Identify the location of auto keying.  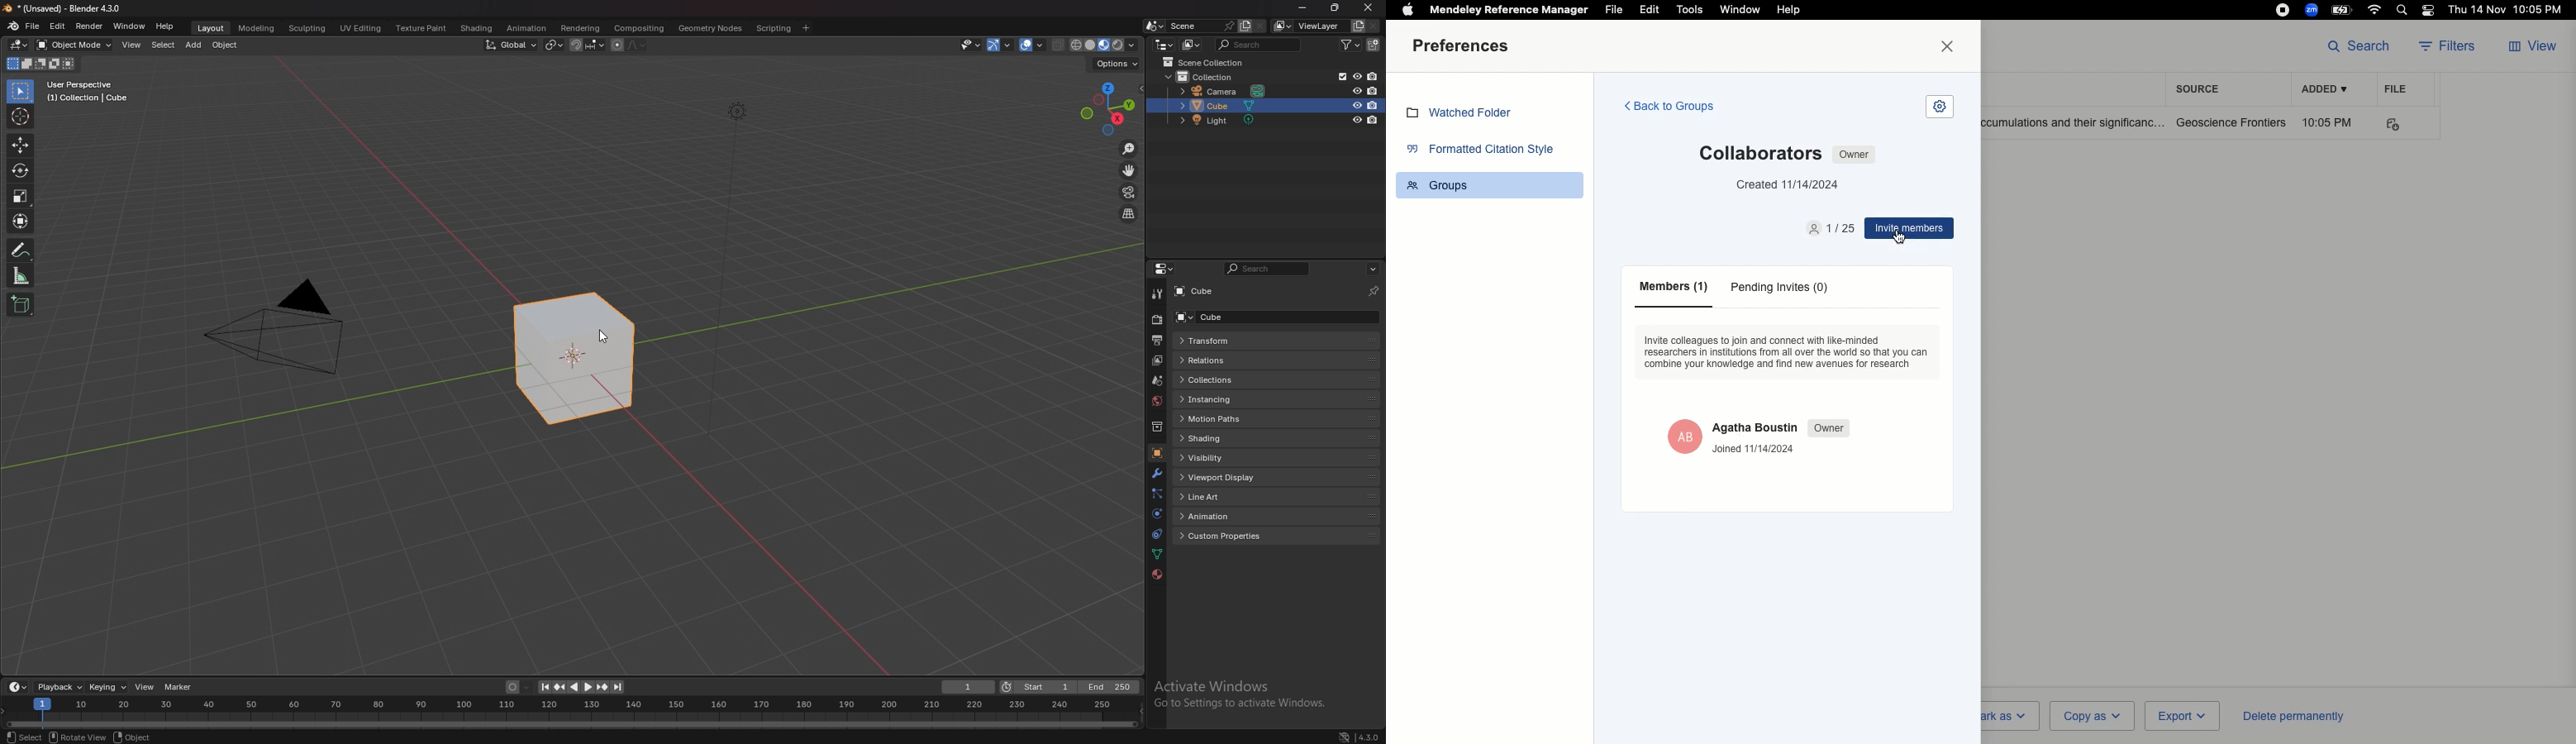
(519, 687).